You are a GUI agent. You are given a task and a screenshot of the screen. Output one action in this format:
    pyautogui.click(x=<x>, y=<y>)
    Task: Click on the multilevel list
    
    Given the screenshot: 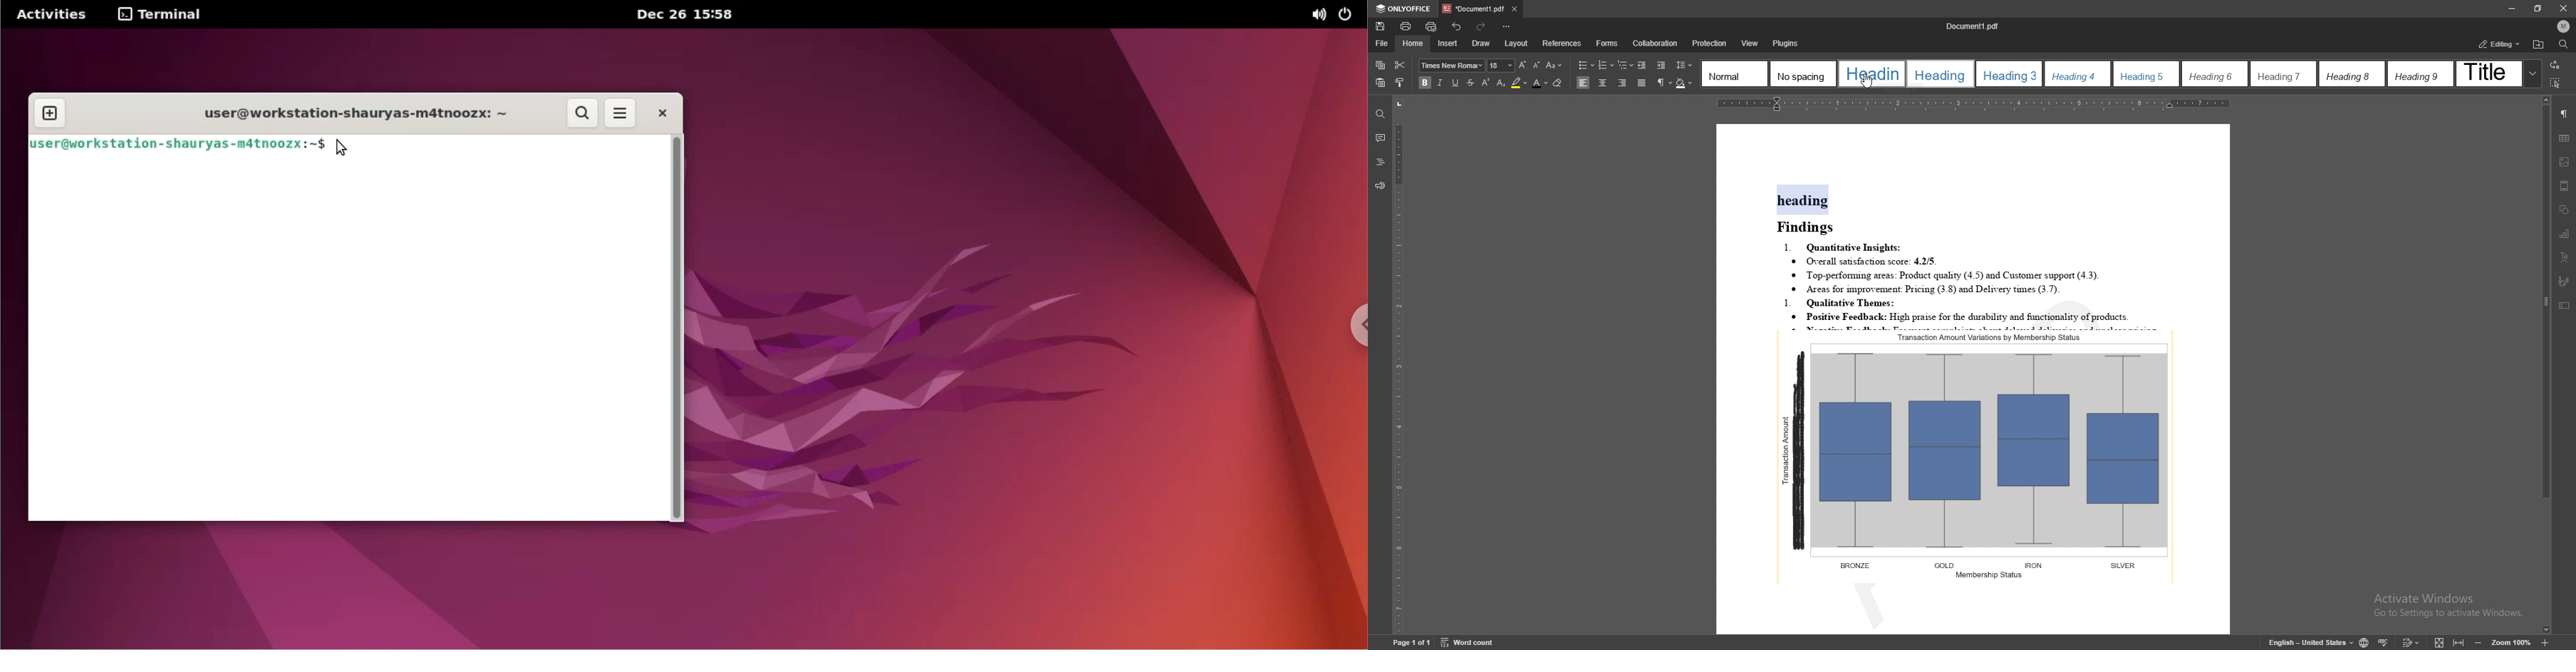 What is the action you would take?
    pyautogui.click(x=1625, y=65)
    